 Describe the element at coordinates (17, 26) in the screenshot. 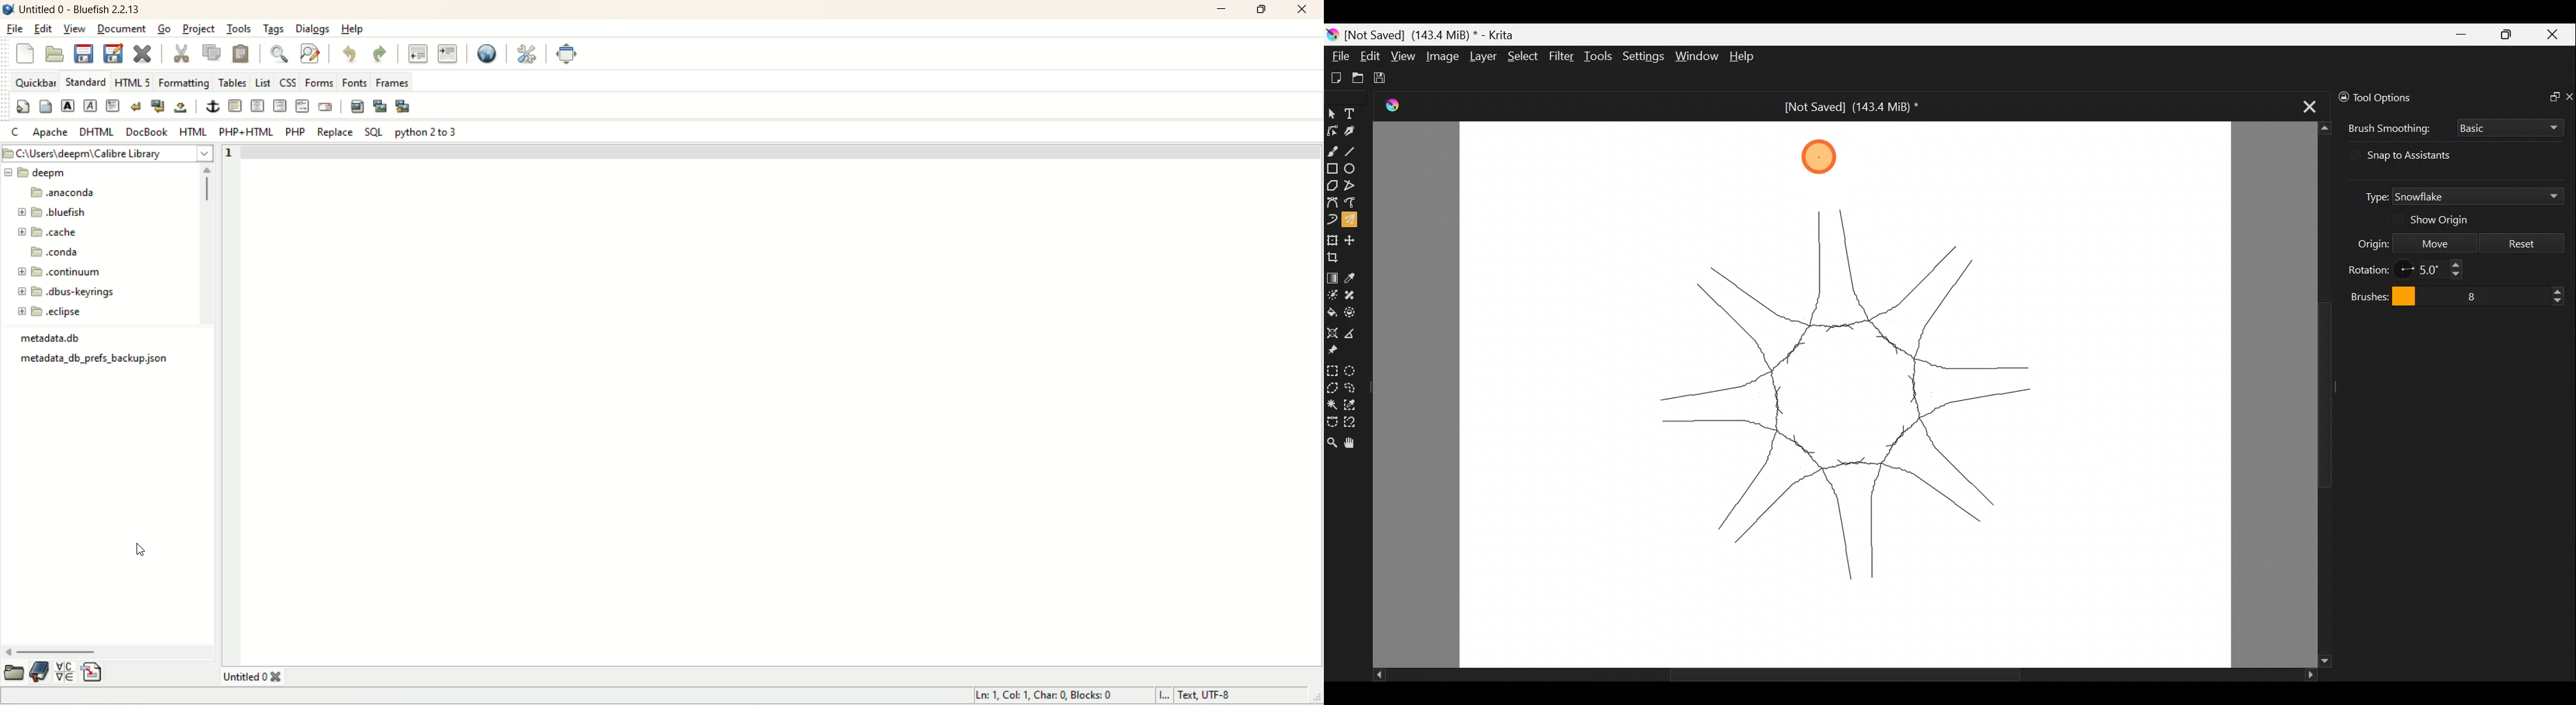

I see `file` at that location.